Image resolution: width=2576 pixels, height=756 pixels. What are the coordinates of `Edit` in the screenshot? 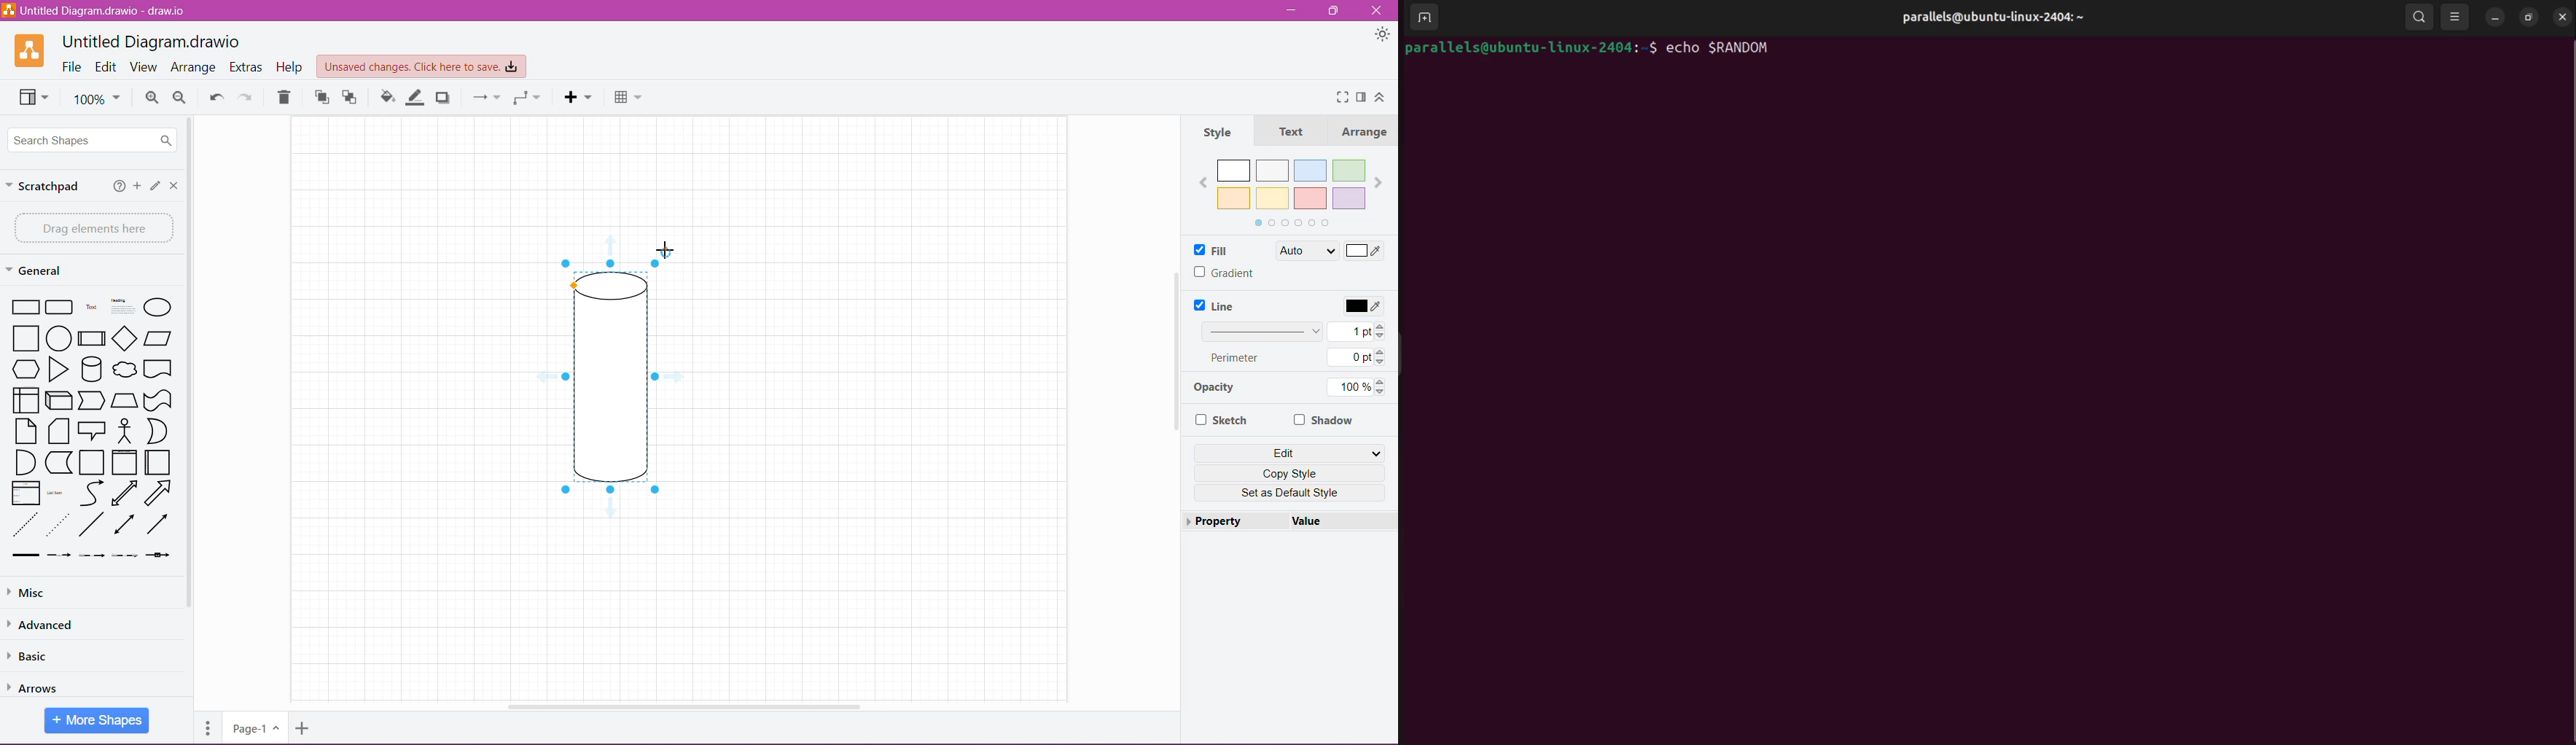 It's located at (1293, 452).